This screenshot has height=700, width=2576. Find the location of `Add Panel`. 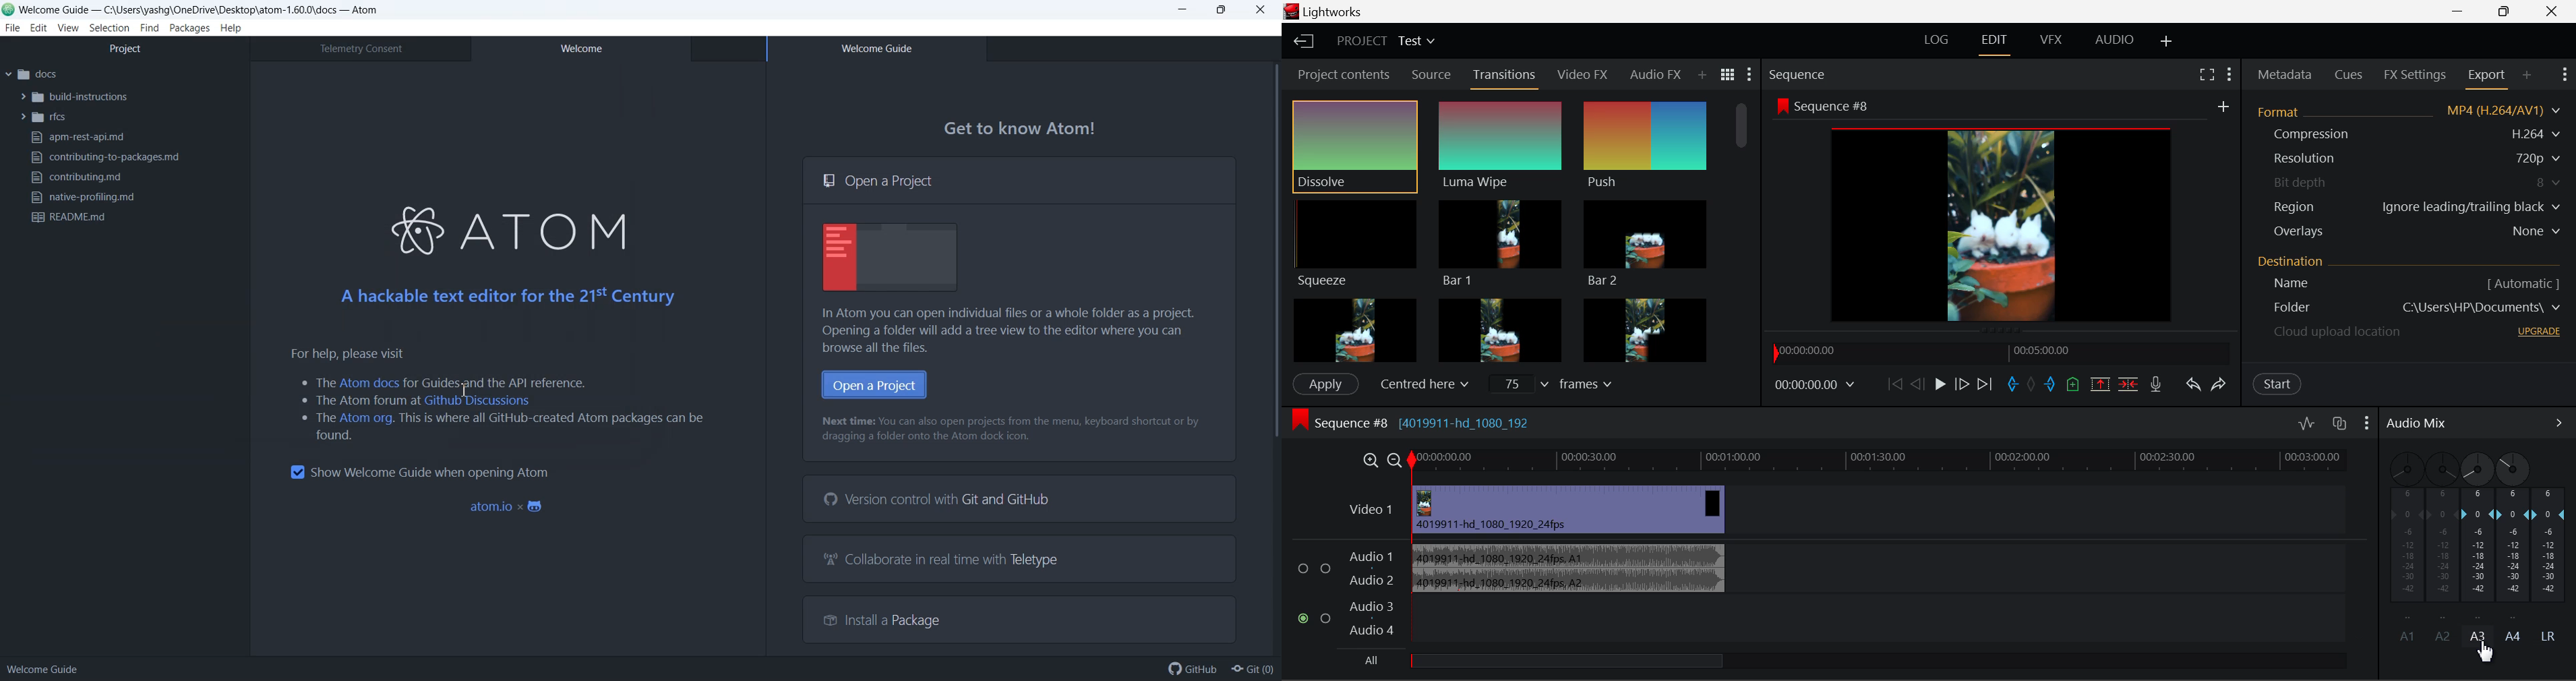

Add Panel is located at coordinates (1702, 75).